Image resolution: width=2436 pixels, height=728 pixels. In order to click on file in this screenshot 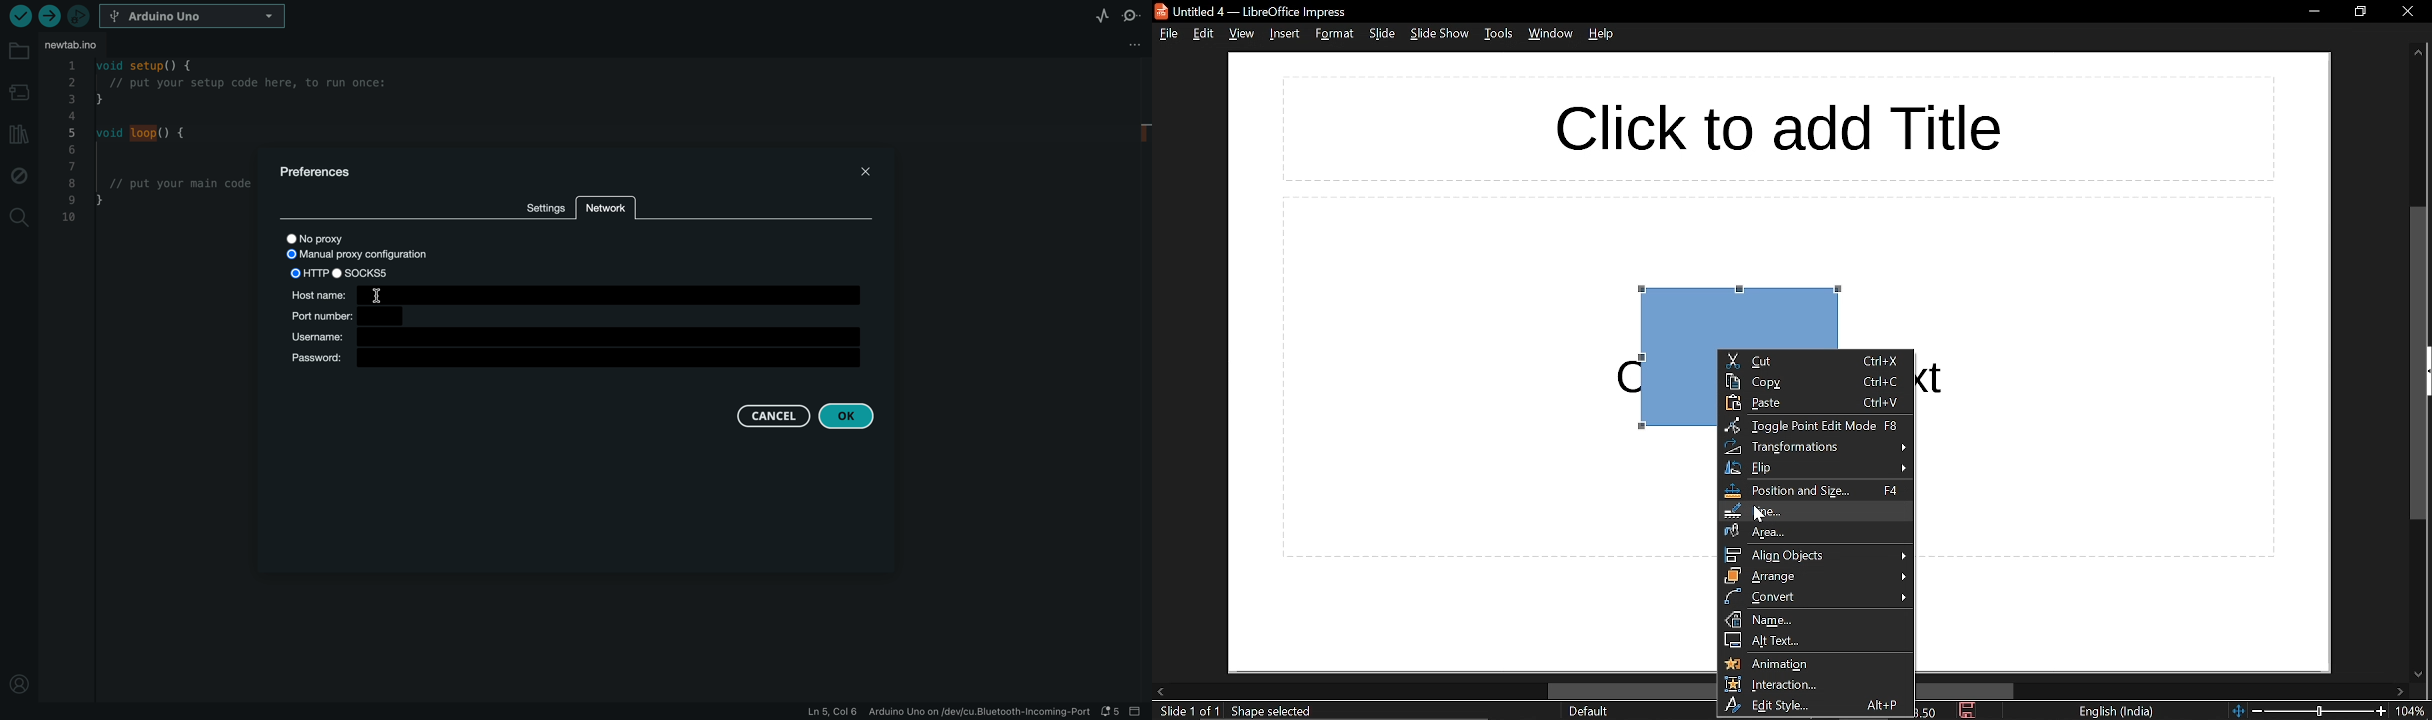, I will do `click(1170, 35)`.